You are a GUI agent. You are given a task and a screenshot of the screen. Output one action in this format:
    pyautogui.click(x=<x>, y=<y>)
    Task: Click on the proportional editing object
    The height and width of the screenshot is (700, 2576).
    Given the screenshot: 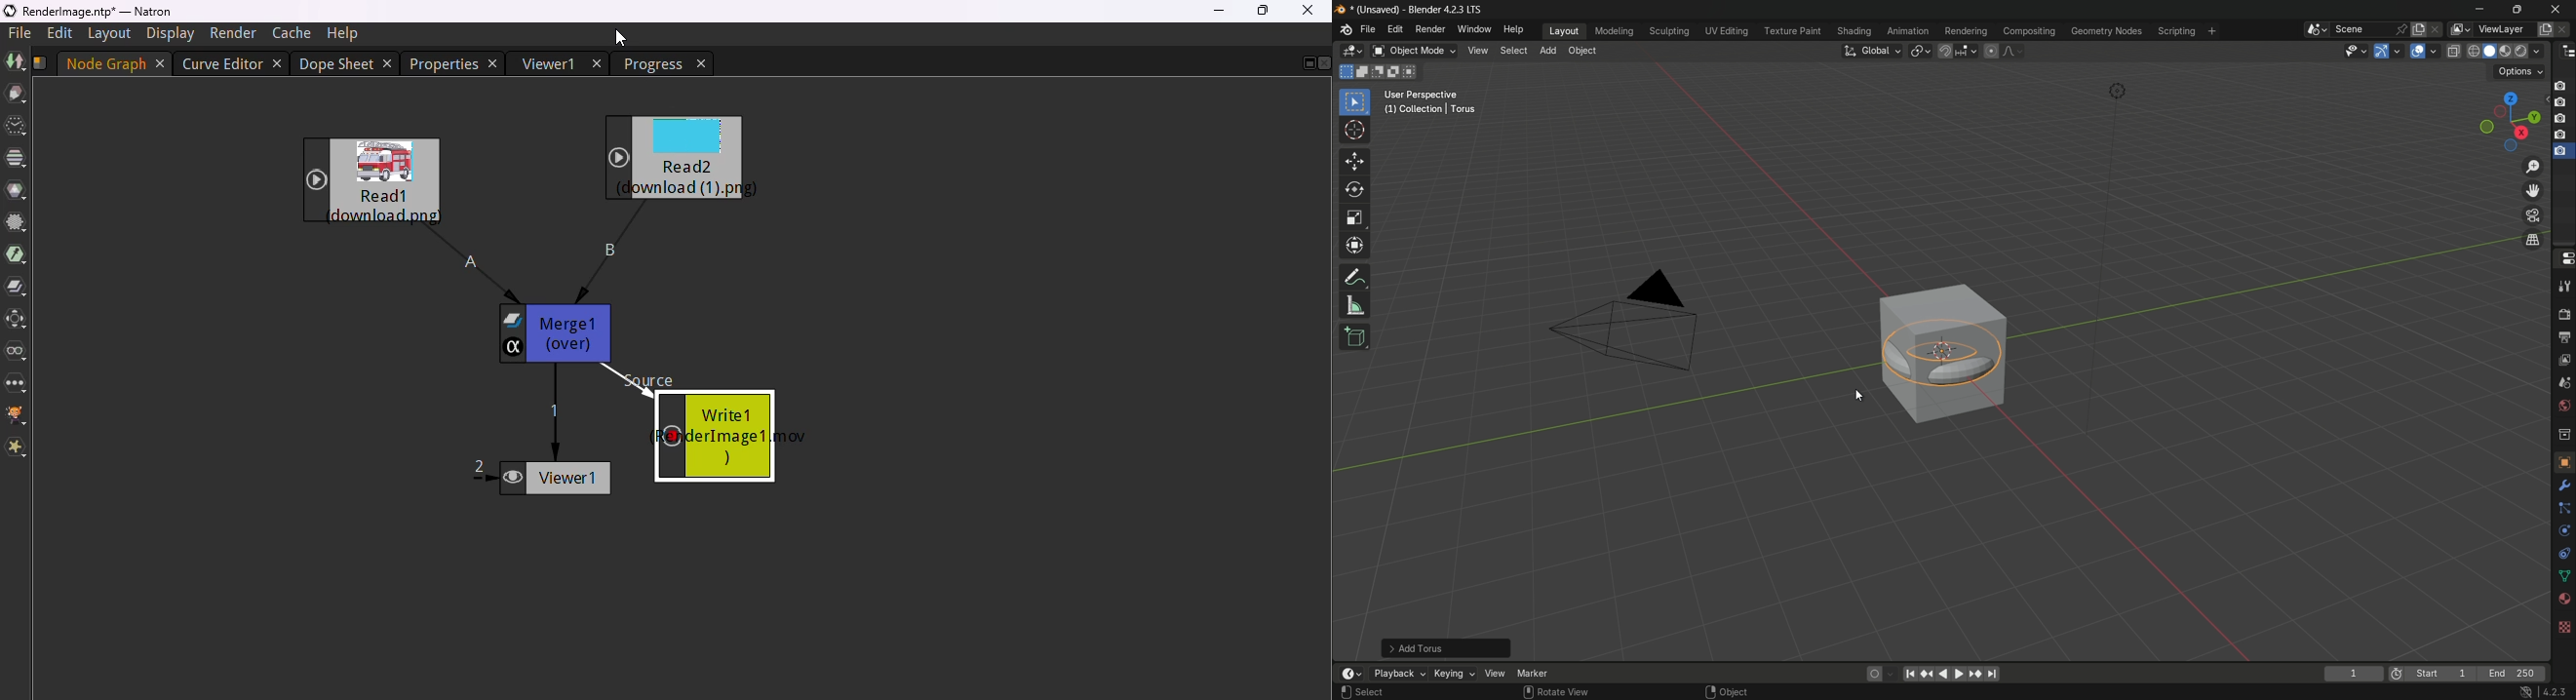 What is the action you would take?
    pyautogui.click(x=1990, y=51)
    